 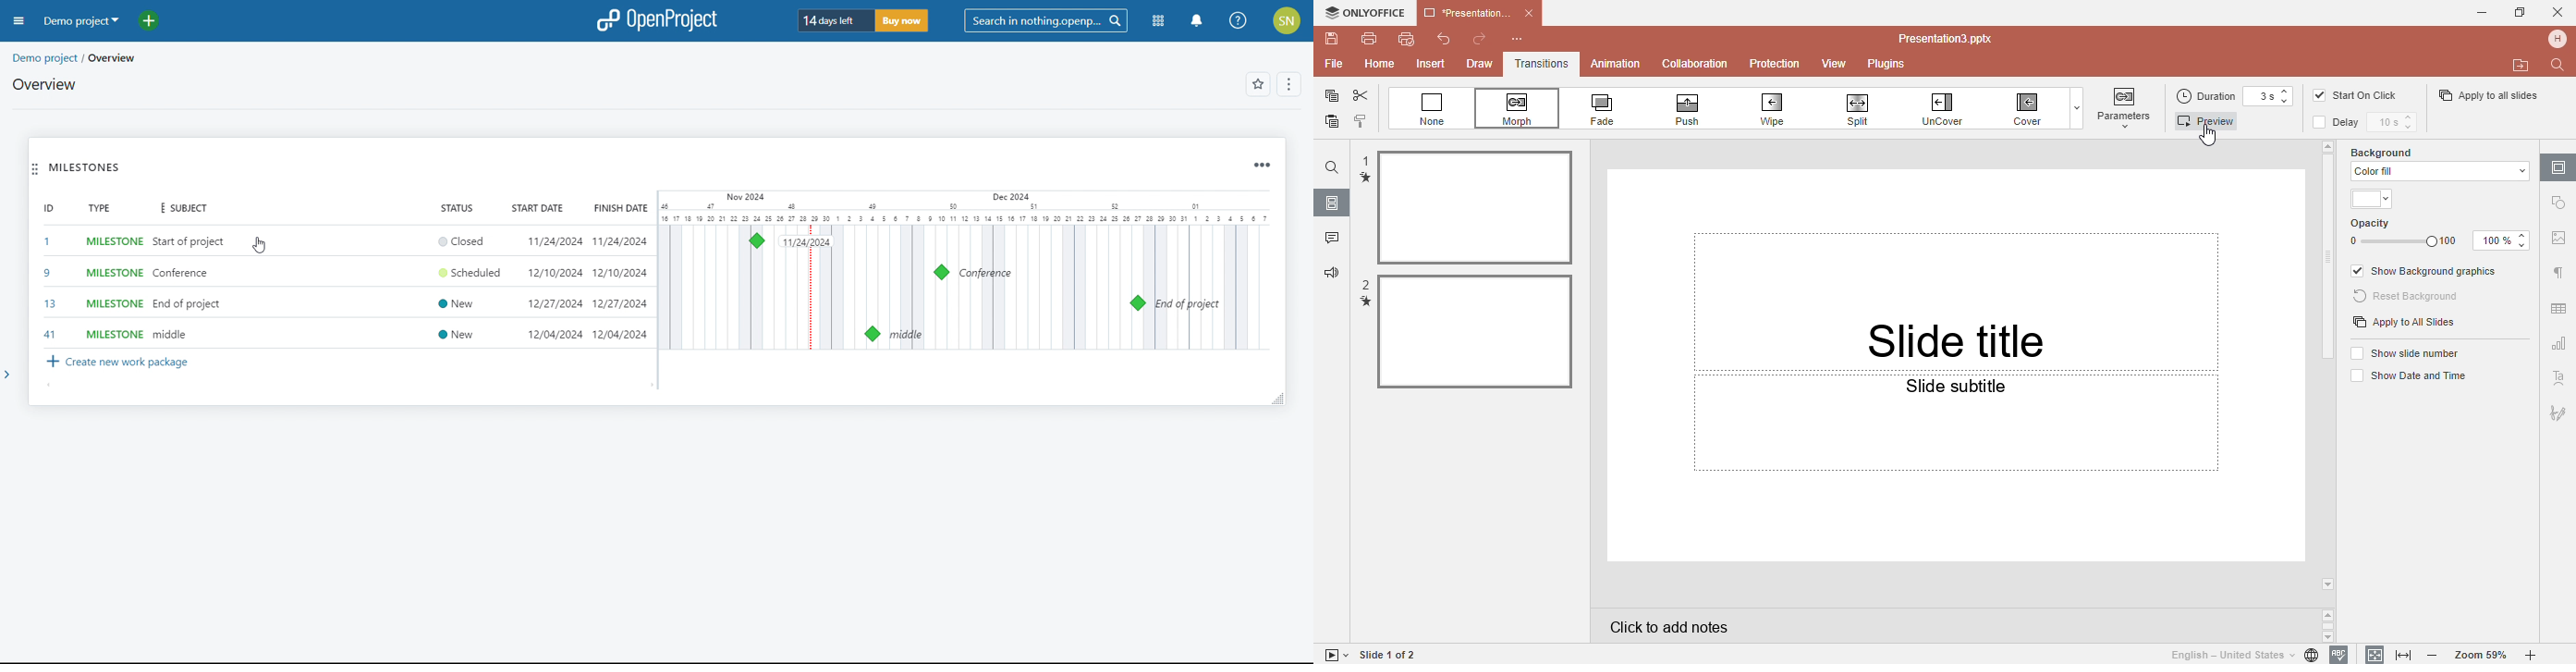 I want to click on MILESTONE, so click(x=108, y=240).